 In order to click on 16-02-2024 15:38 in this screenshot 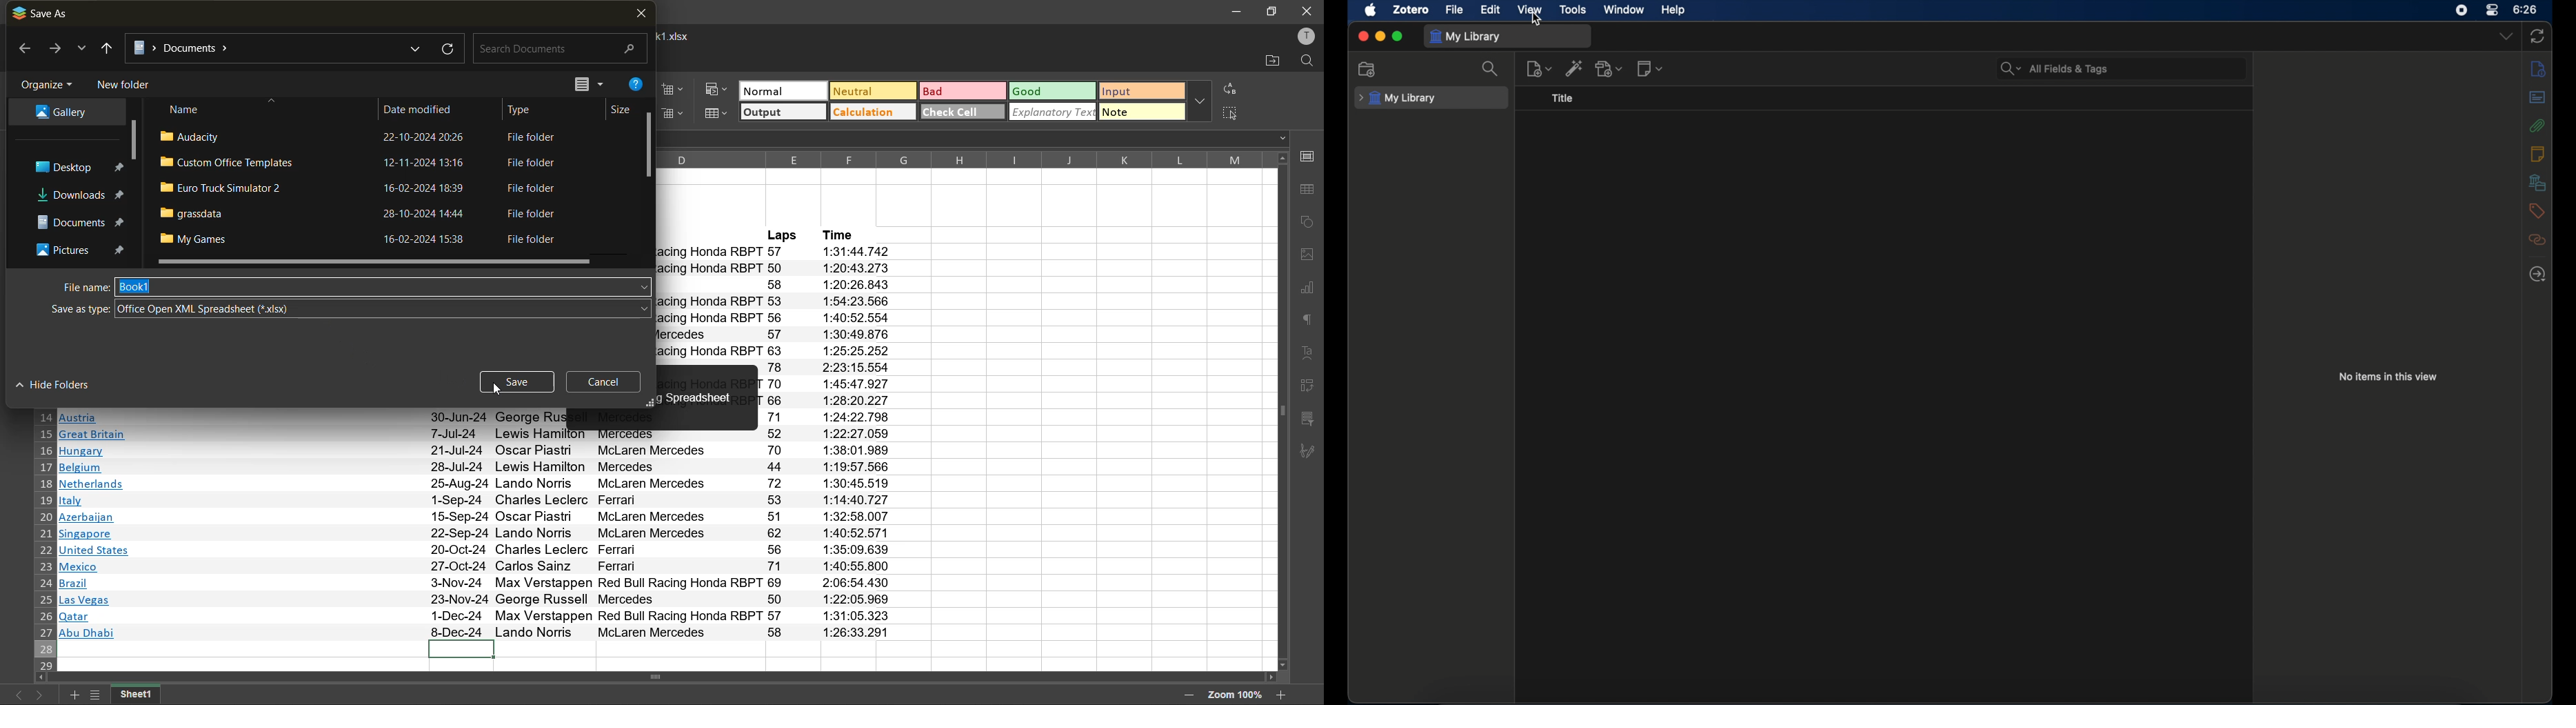, I will do `click(417, 239)`.